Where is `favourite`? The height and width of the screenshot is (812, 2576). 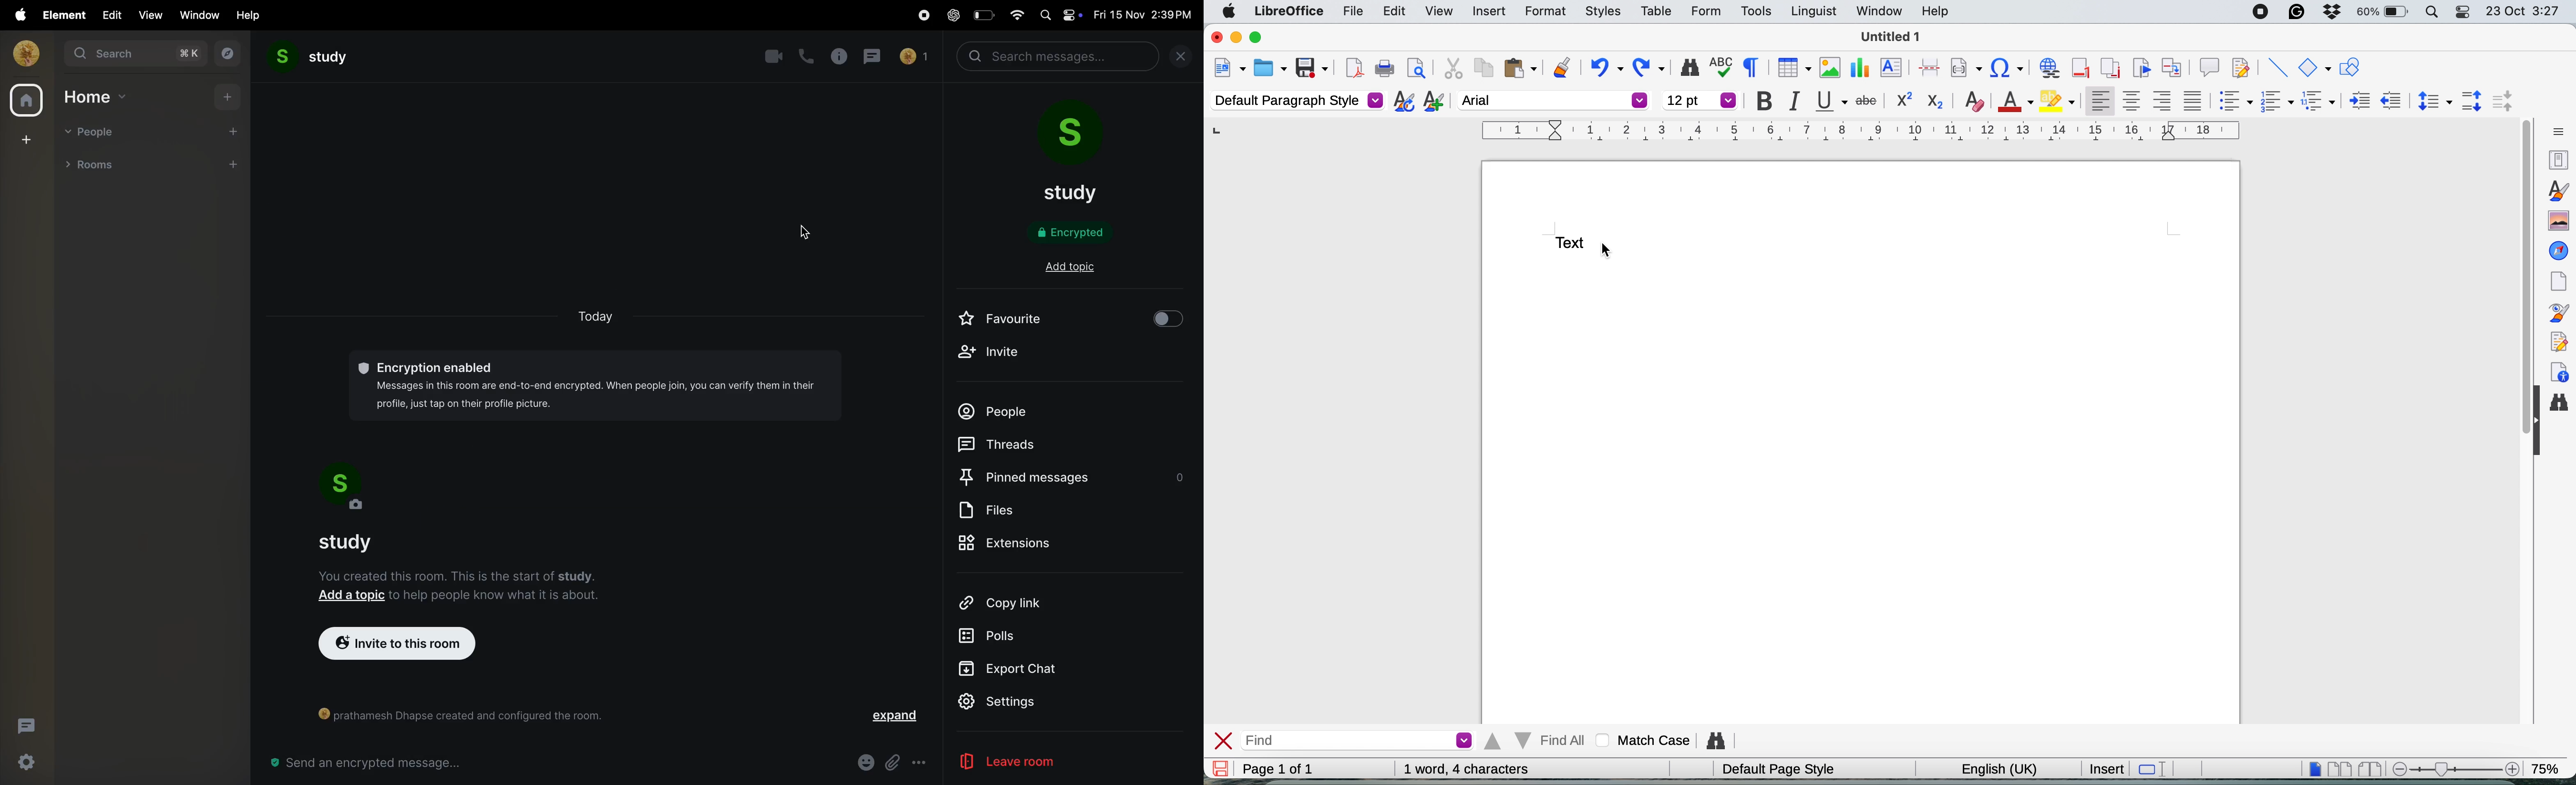
favourite is located at coordinates (1002, 319).